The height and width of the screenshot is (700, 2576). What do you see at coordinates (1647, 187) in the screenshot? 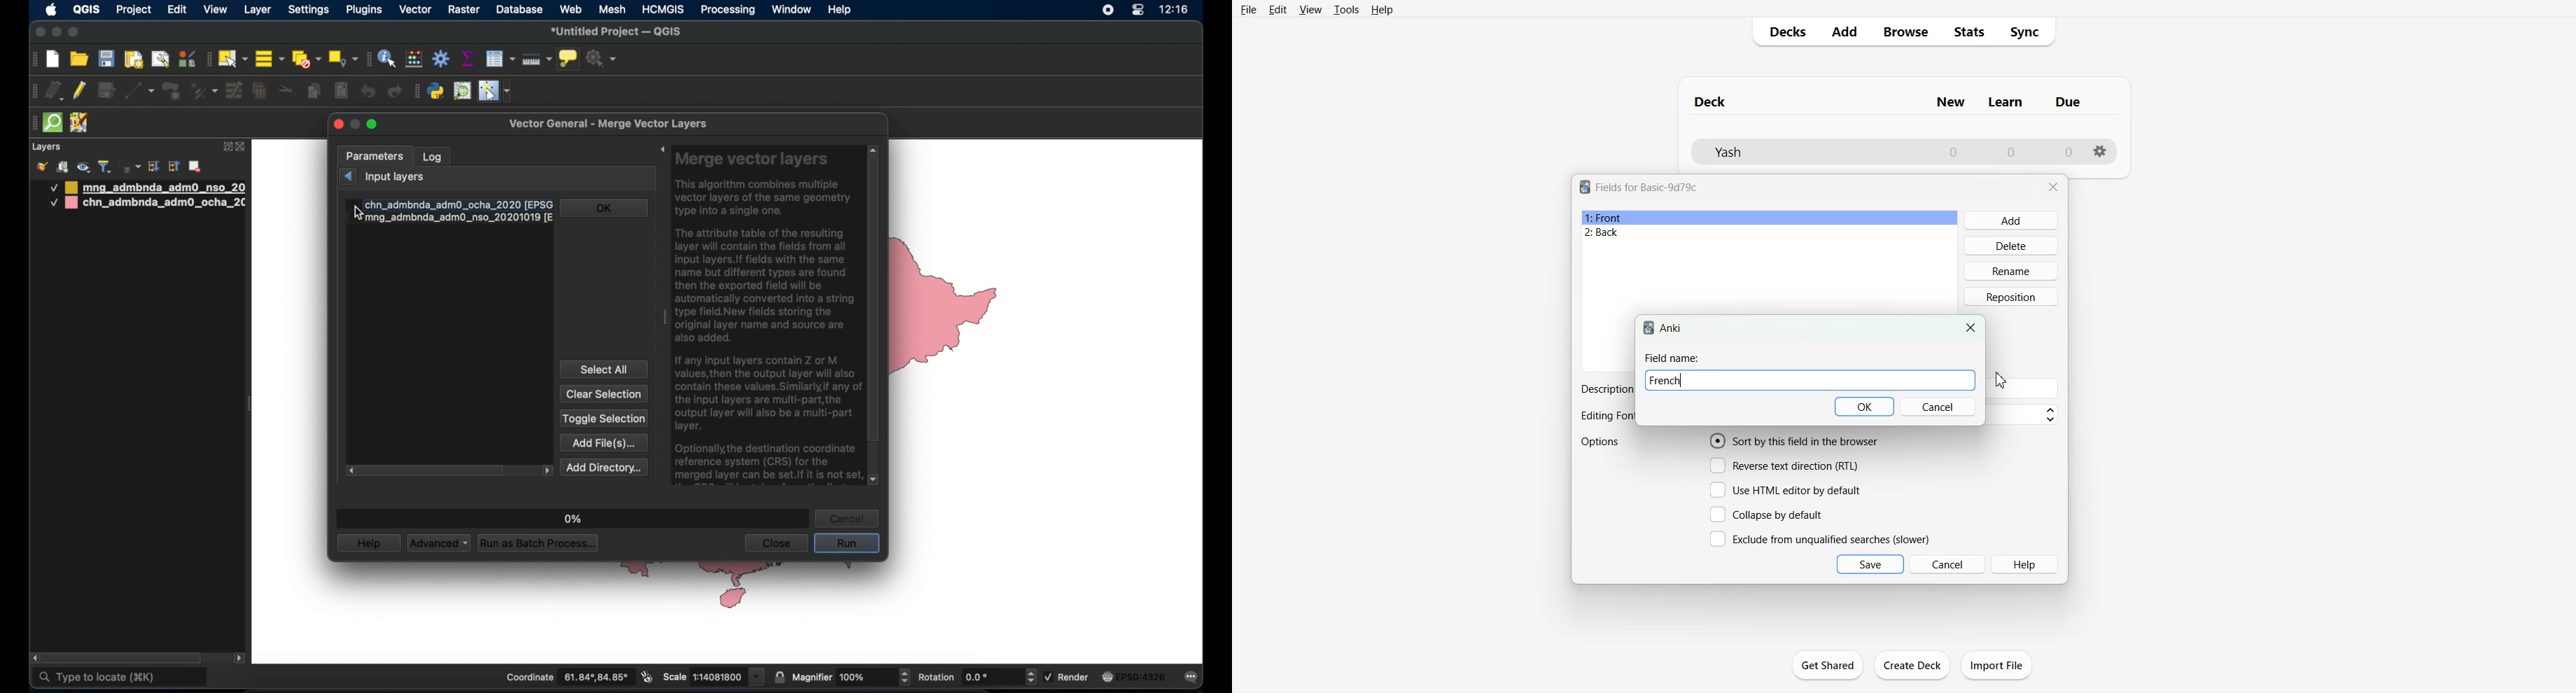
I see `Text 1` at bounding box center [1647, 187].